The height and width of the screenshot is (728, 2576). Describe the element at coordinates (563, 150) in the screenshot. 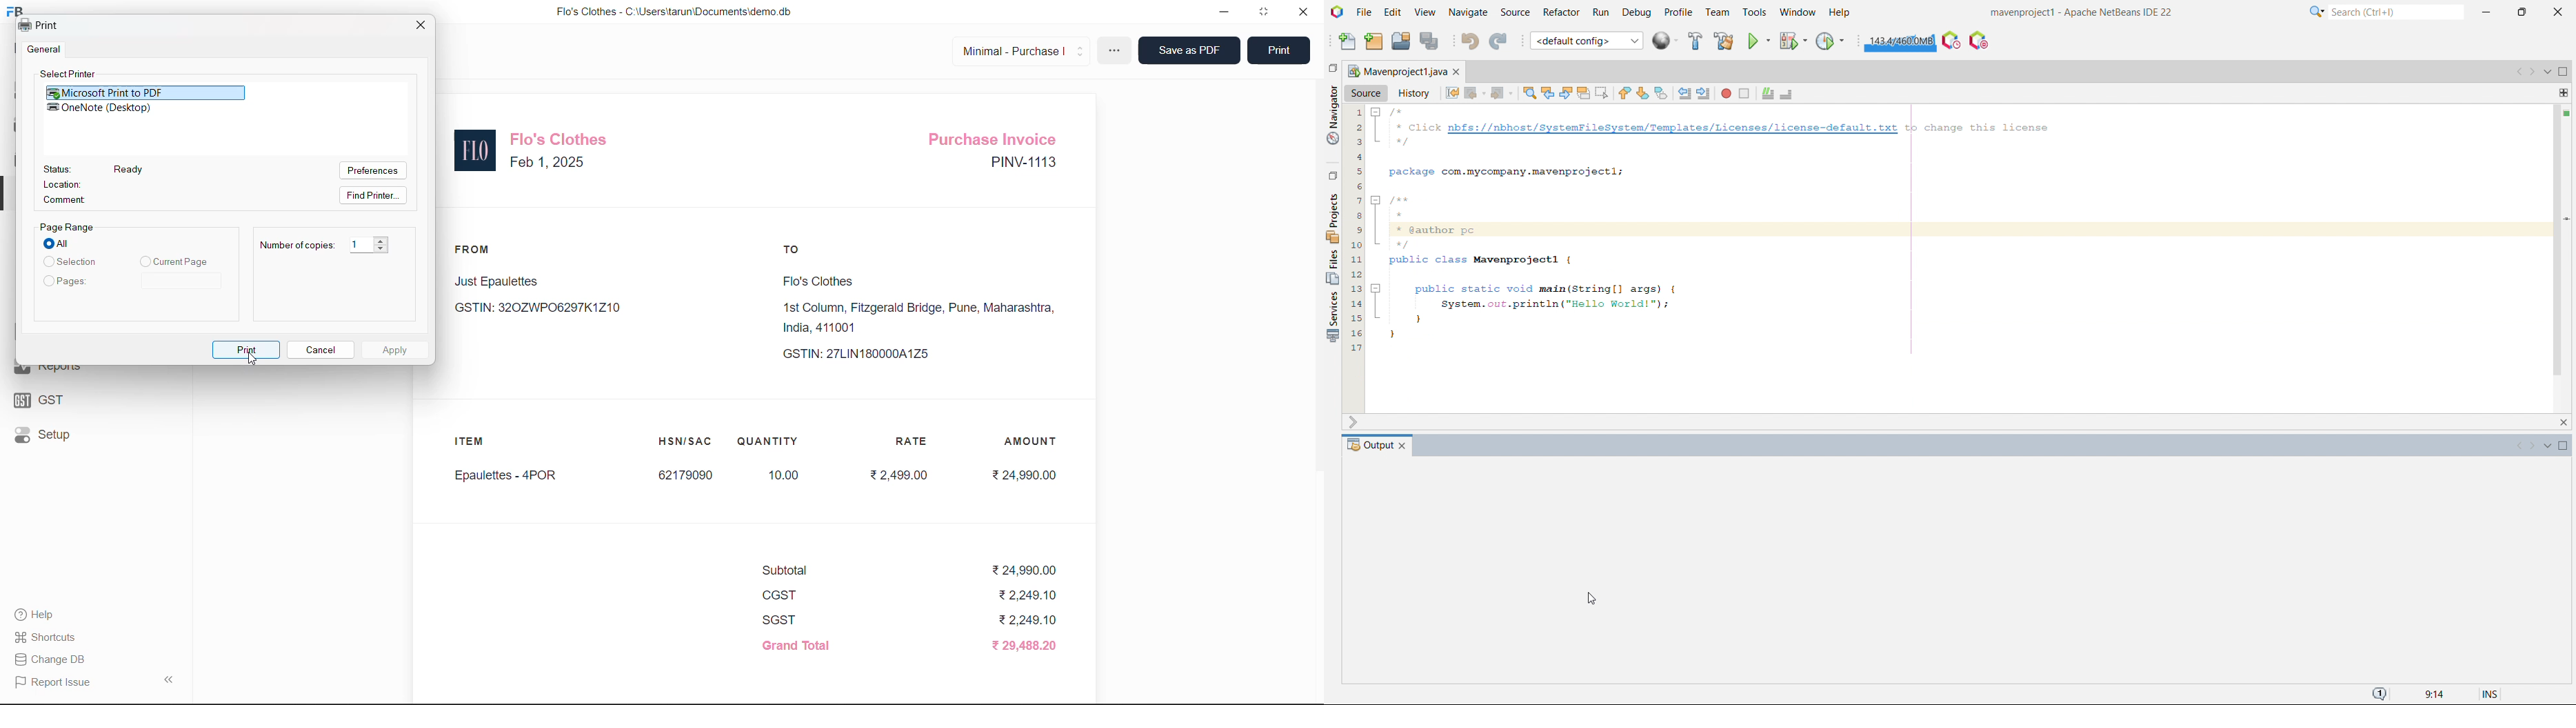

I see `Flo's Clothes
Feb 1, 2025` at that location.